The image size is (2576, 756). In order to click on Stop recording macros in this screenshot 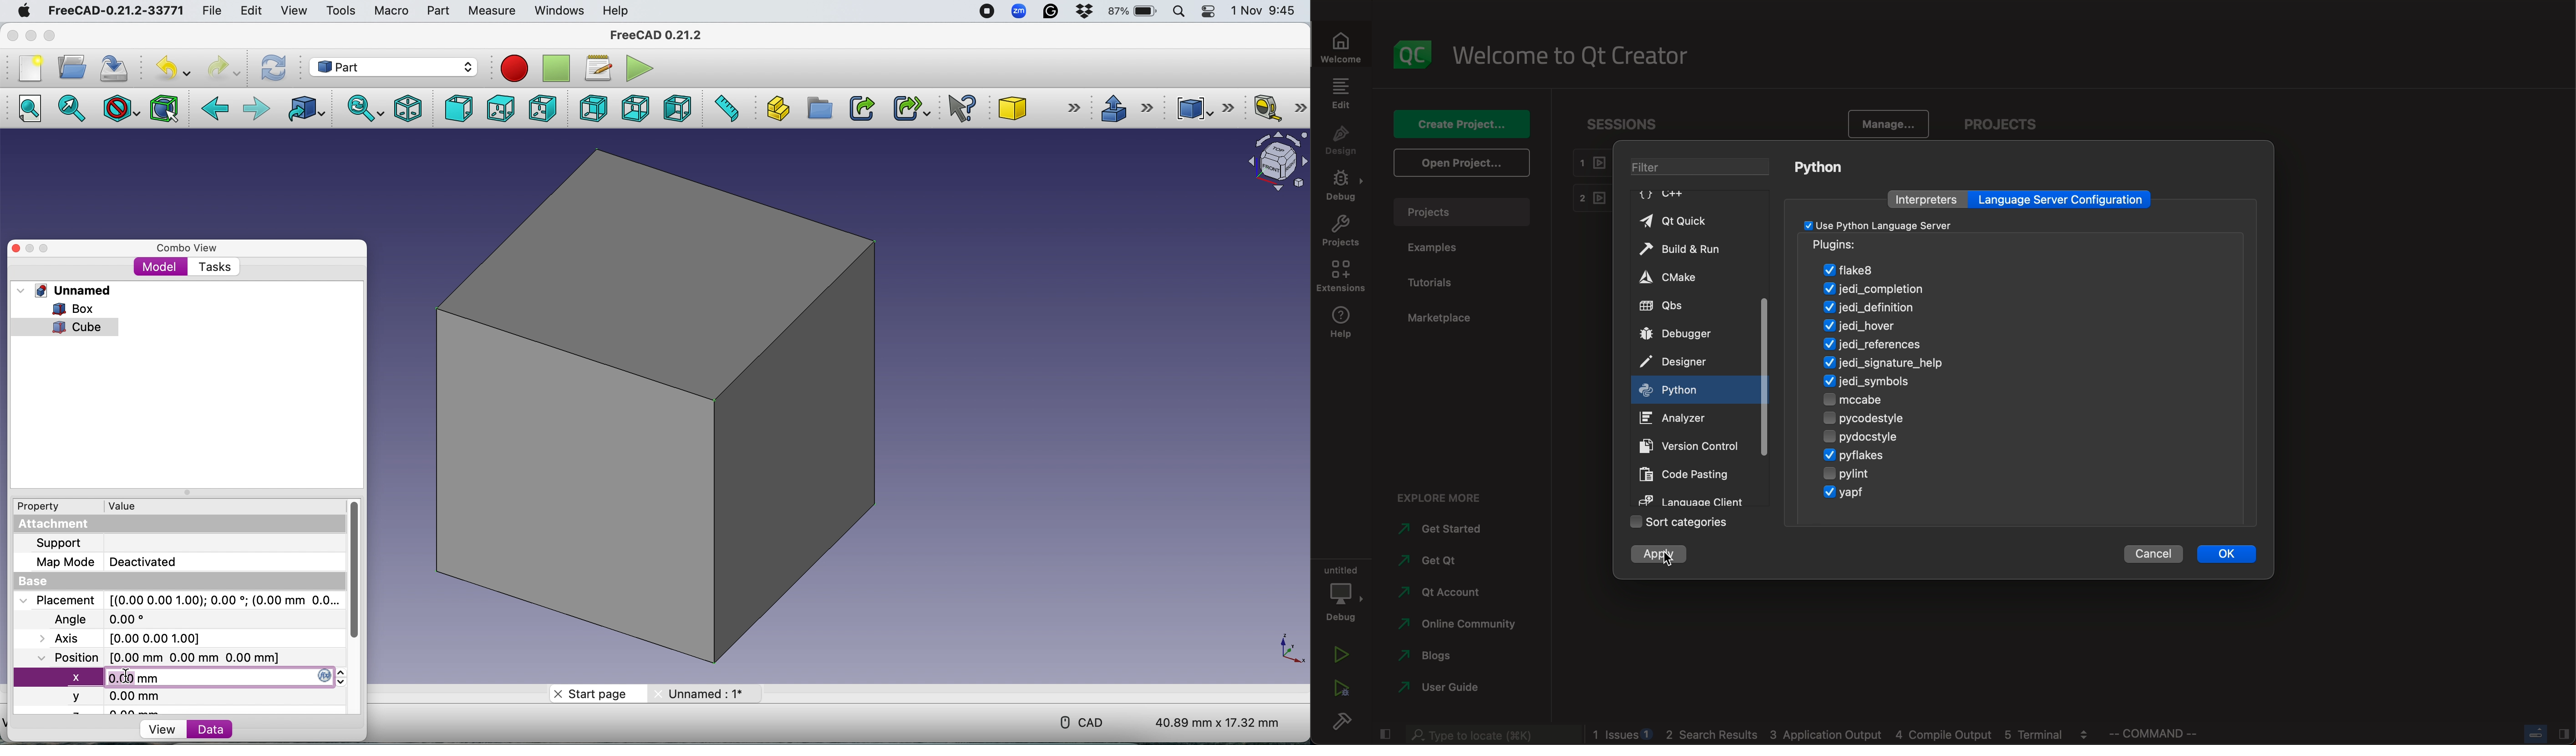, I will do `click(558, 69)`.